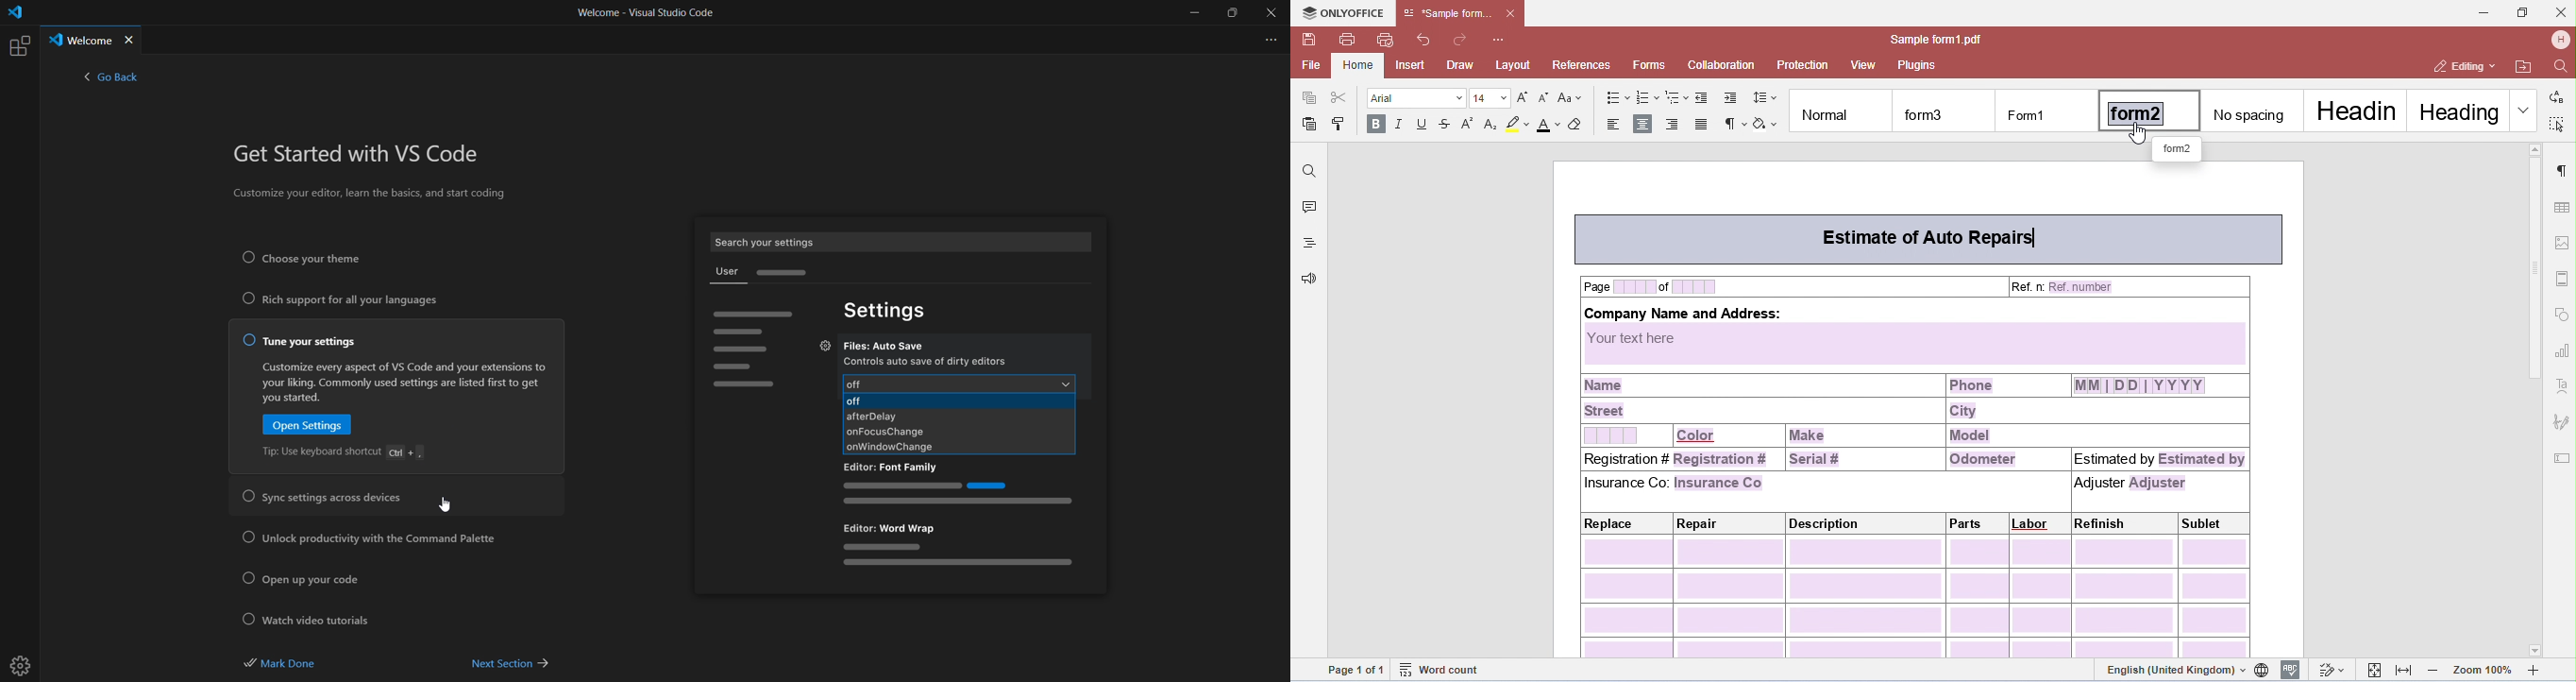 This screenshot has height=700, width=2576. I want to click on cursor, so click(448, 503).